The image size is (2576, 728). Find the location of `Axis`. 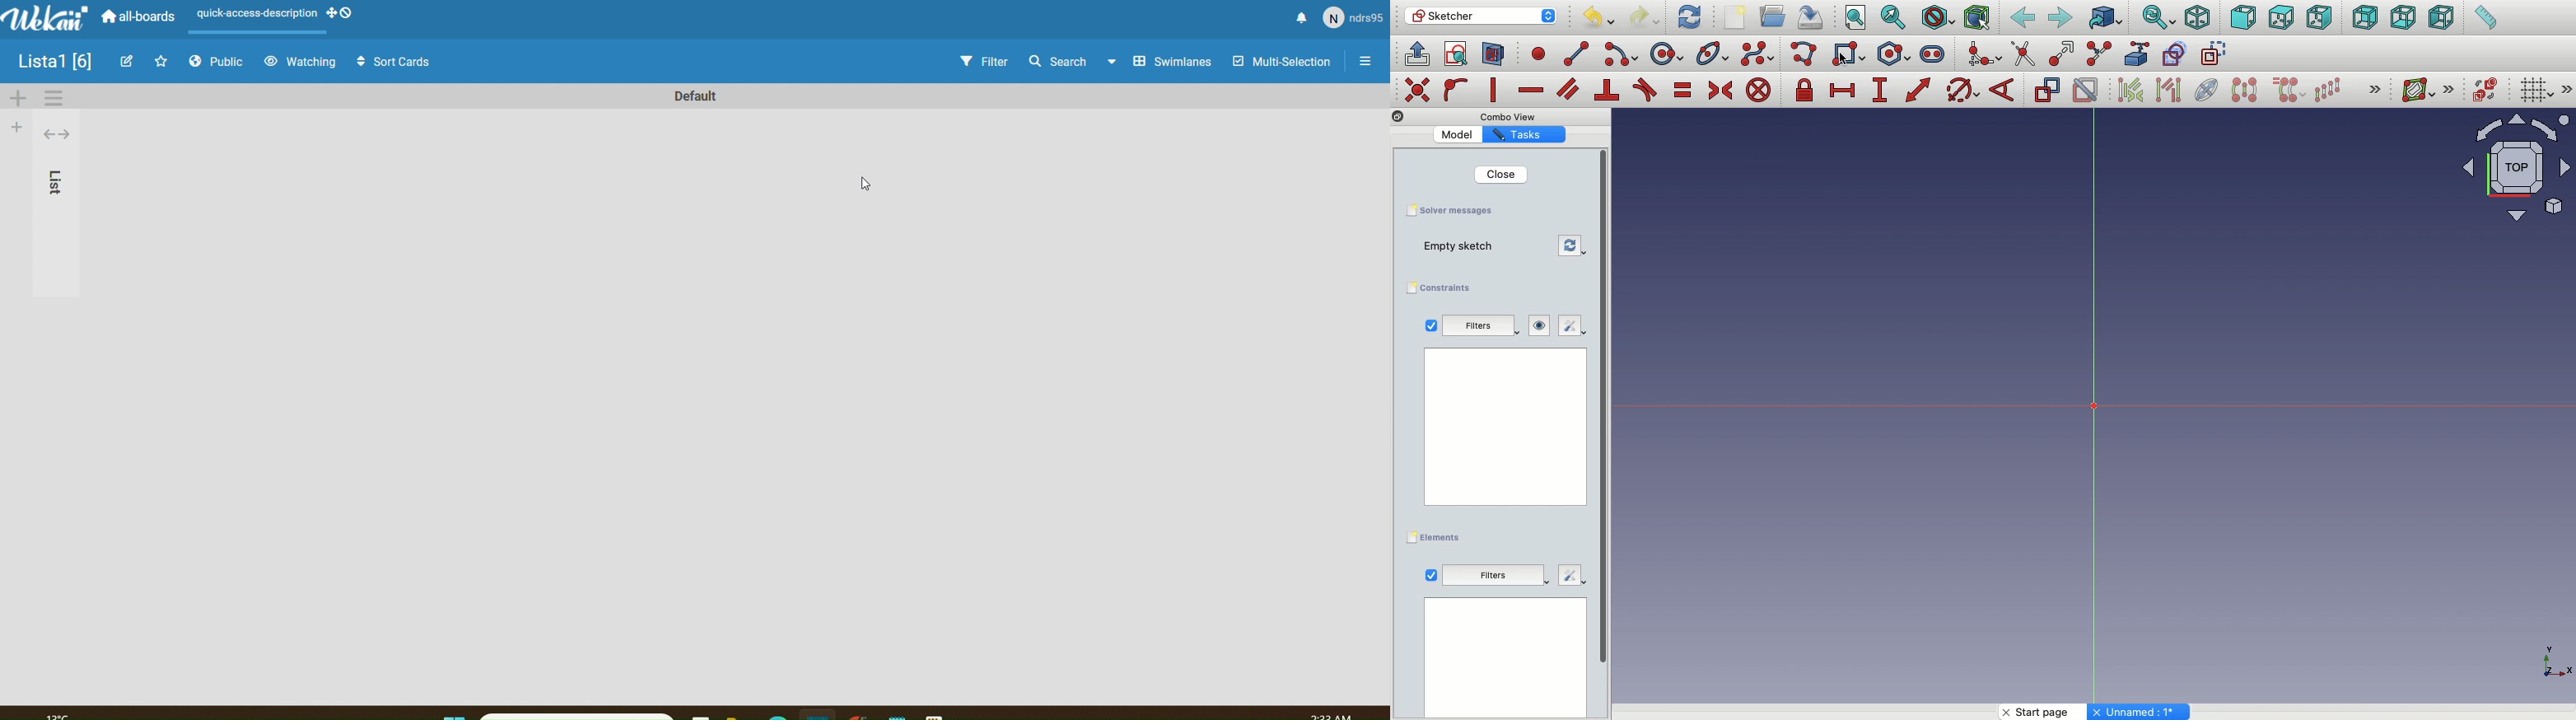

Axis is located at coordinates (2554, 657).